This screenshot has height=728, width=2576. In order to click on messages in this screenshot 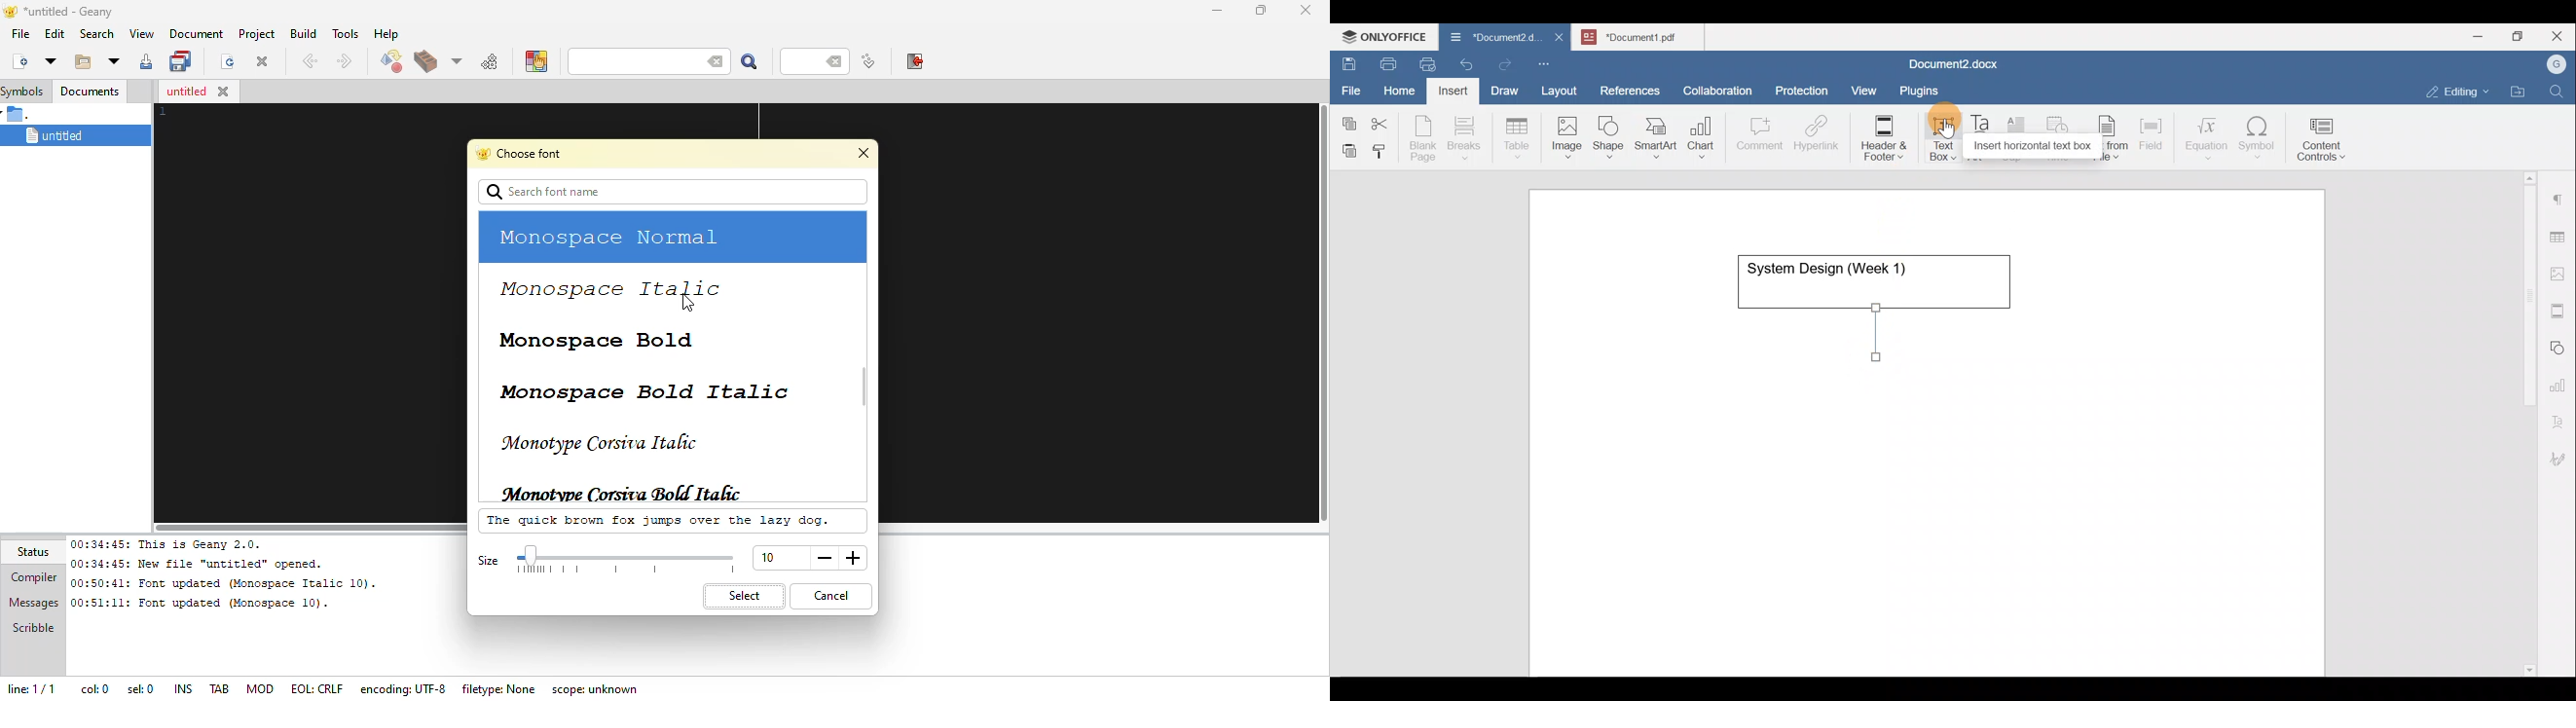, I will do `click(33, 604)`.